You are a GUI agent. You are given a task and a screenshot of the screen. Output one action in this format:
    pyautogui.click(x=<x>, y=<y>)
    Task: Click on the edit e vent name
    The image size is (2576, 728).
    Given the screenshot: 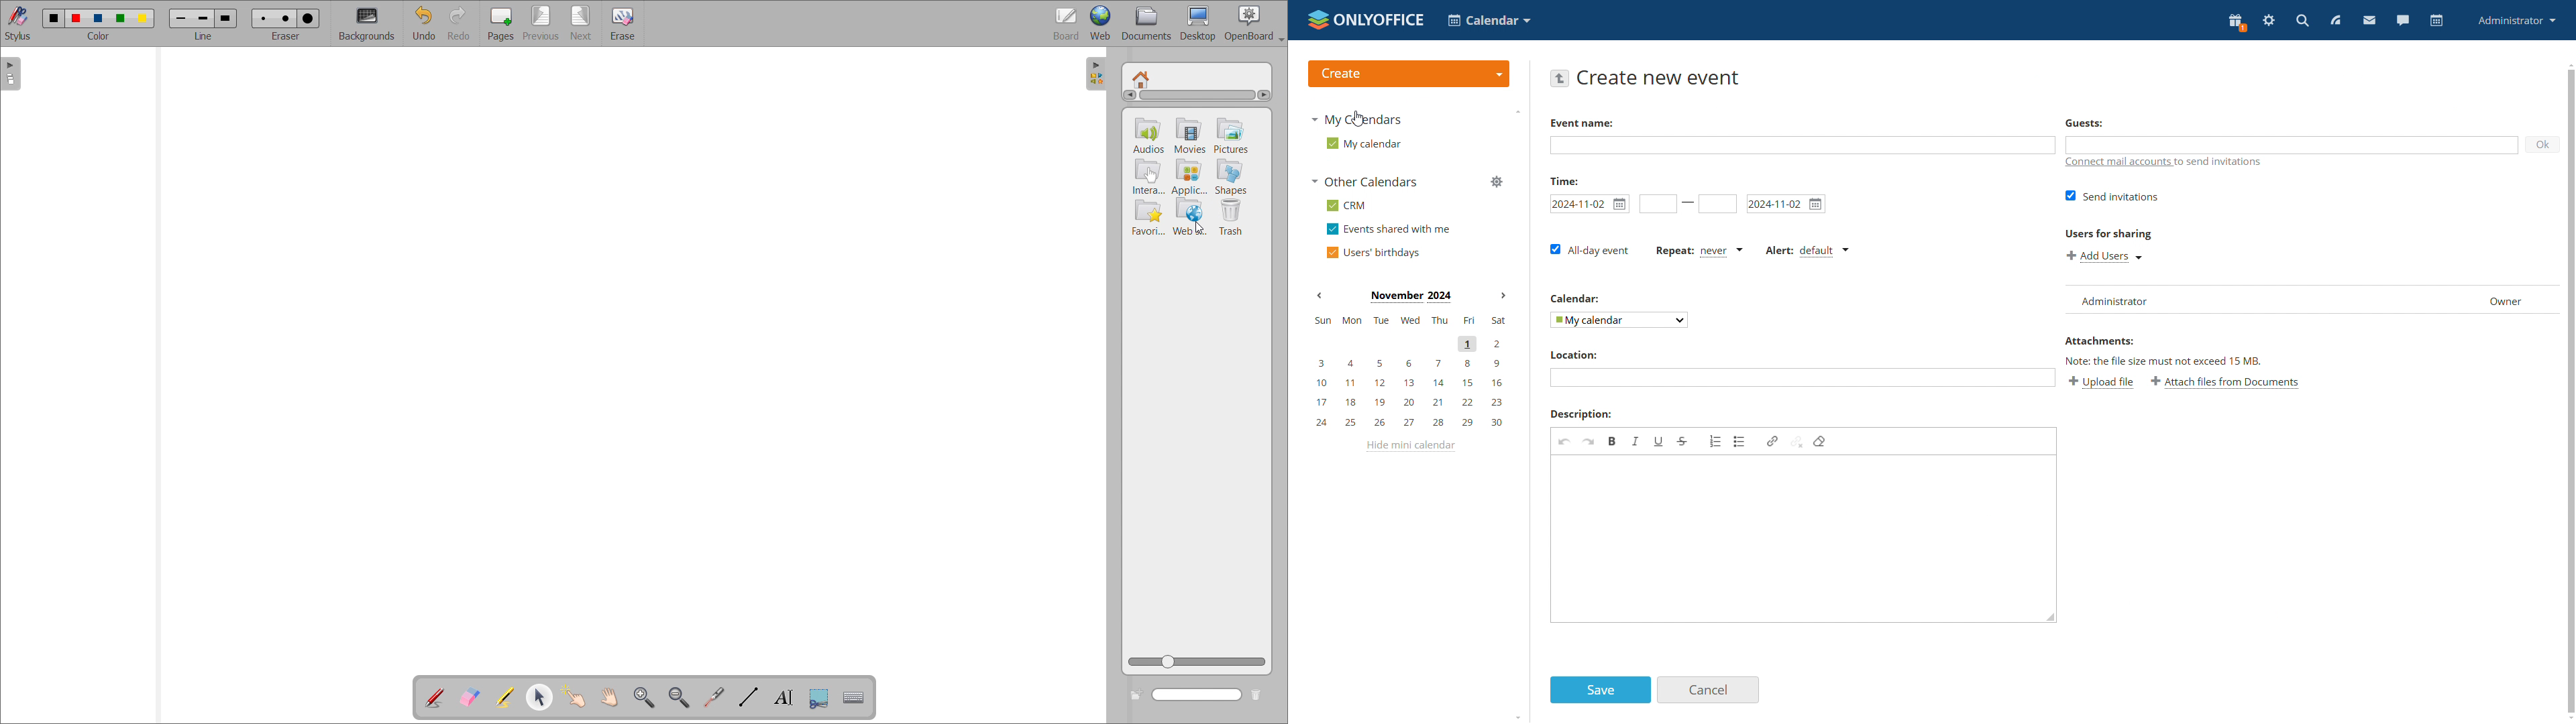 What is the action you would take?
    pyautogui.click(x=1803, y=145)
    